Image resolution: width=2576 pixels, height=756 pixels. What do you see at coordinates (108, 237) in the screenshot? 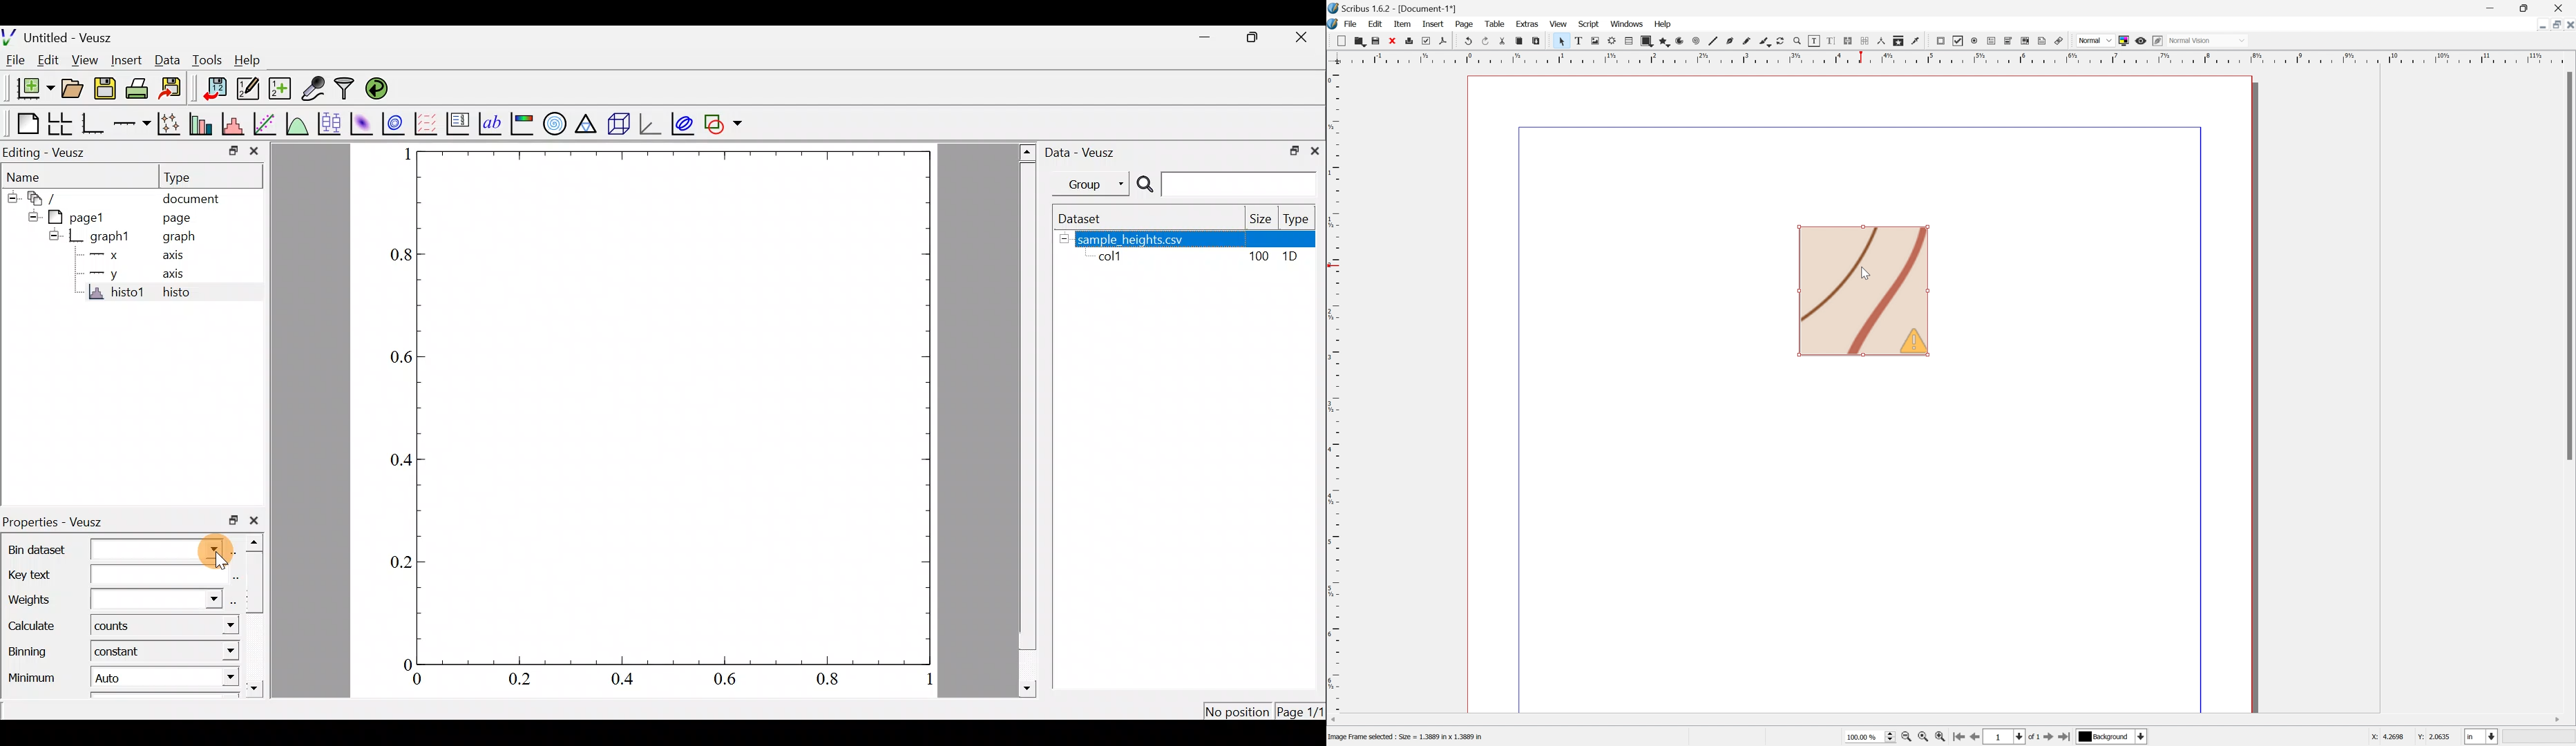
I see `graph1` at bounding box center [108, 237].